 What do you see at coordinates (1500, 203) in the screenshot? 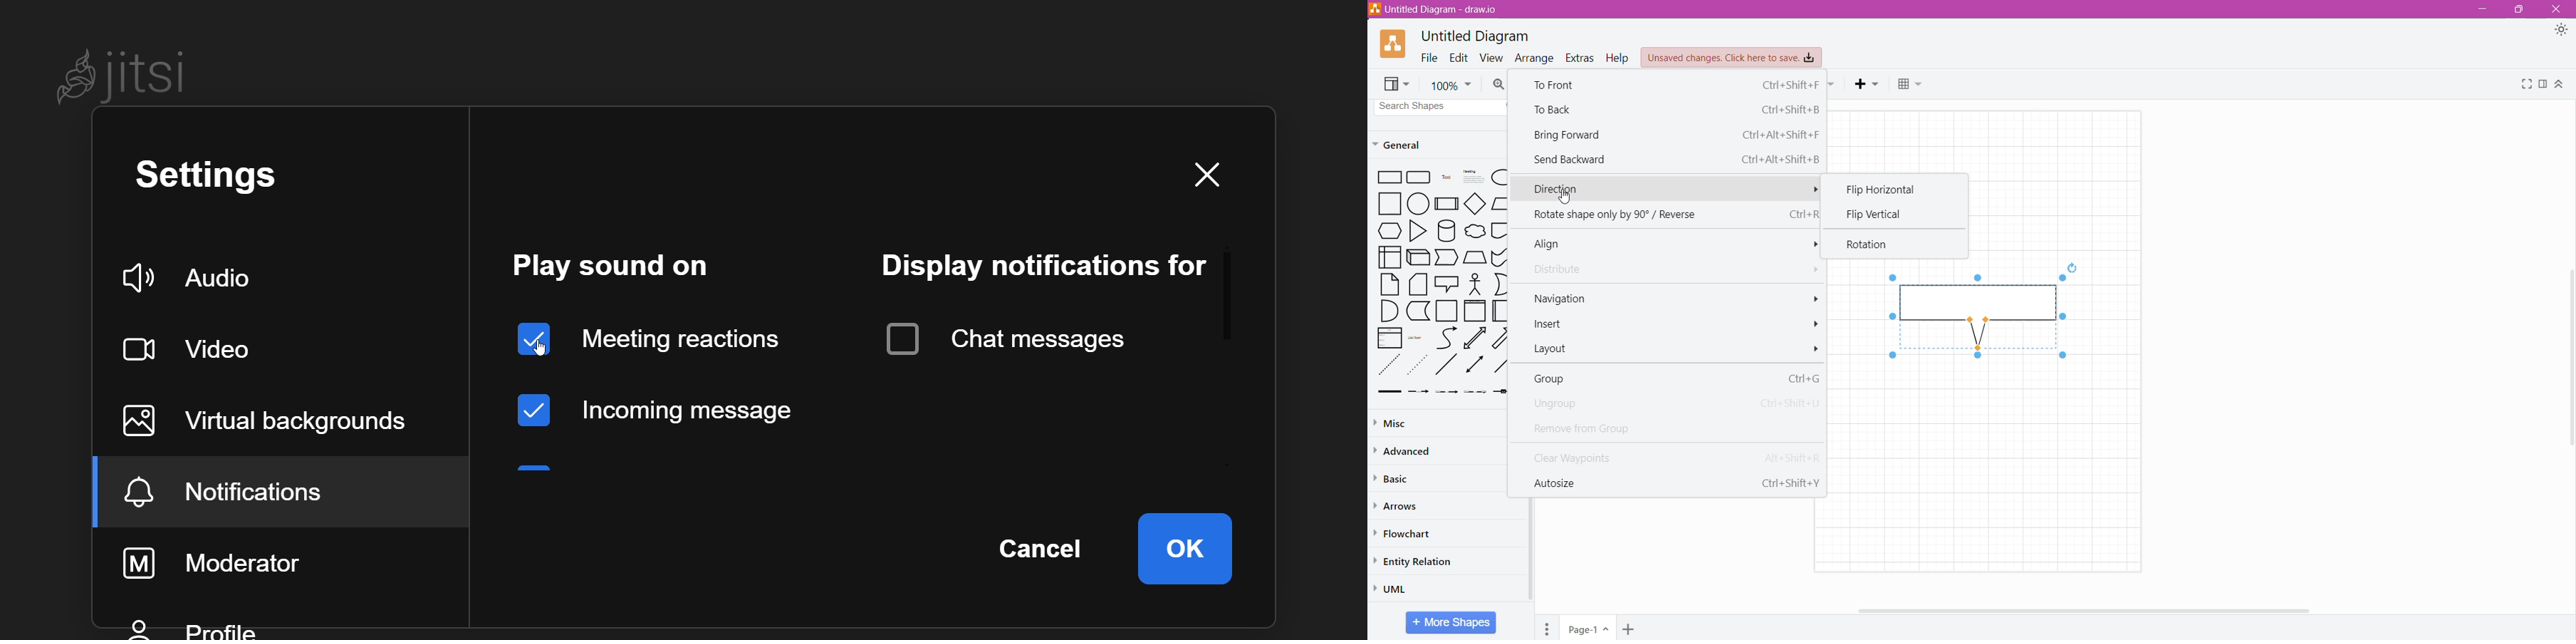
I see `Parallelogram` at bounding box center [1500, 203].